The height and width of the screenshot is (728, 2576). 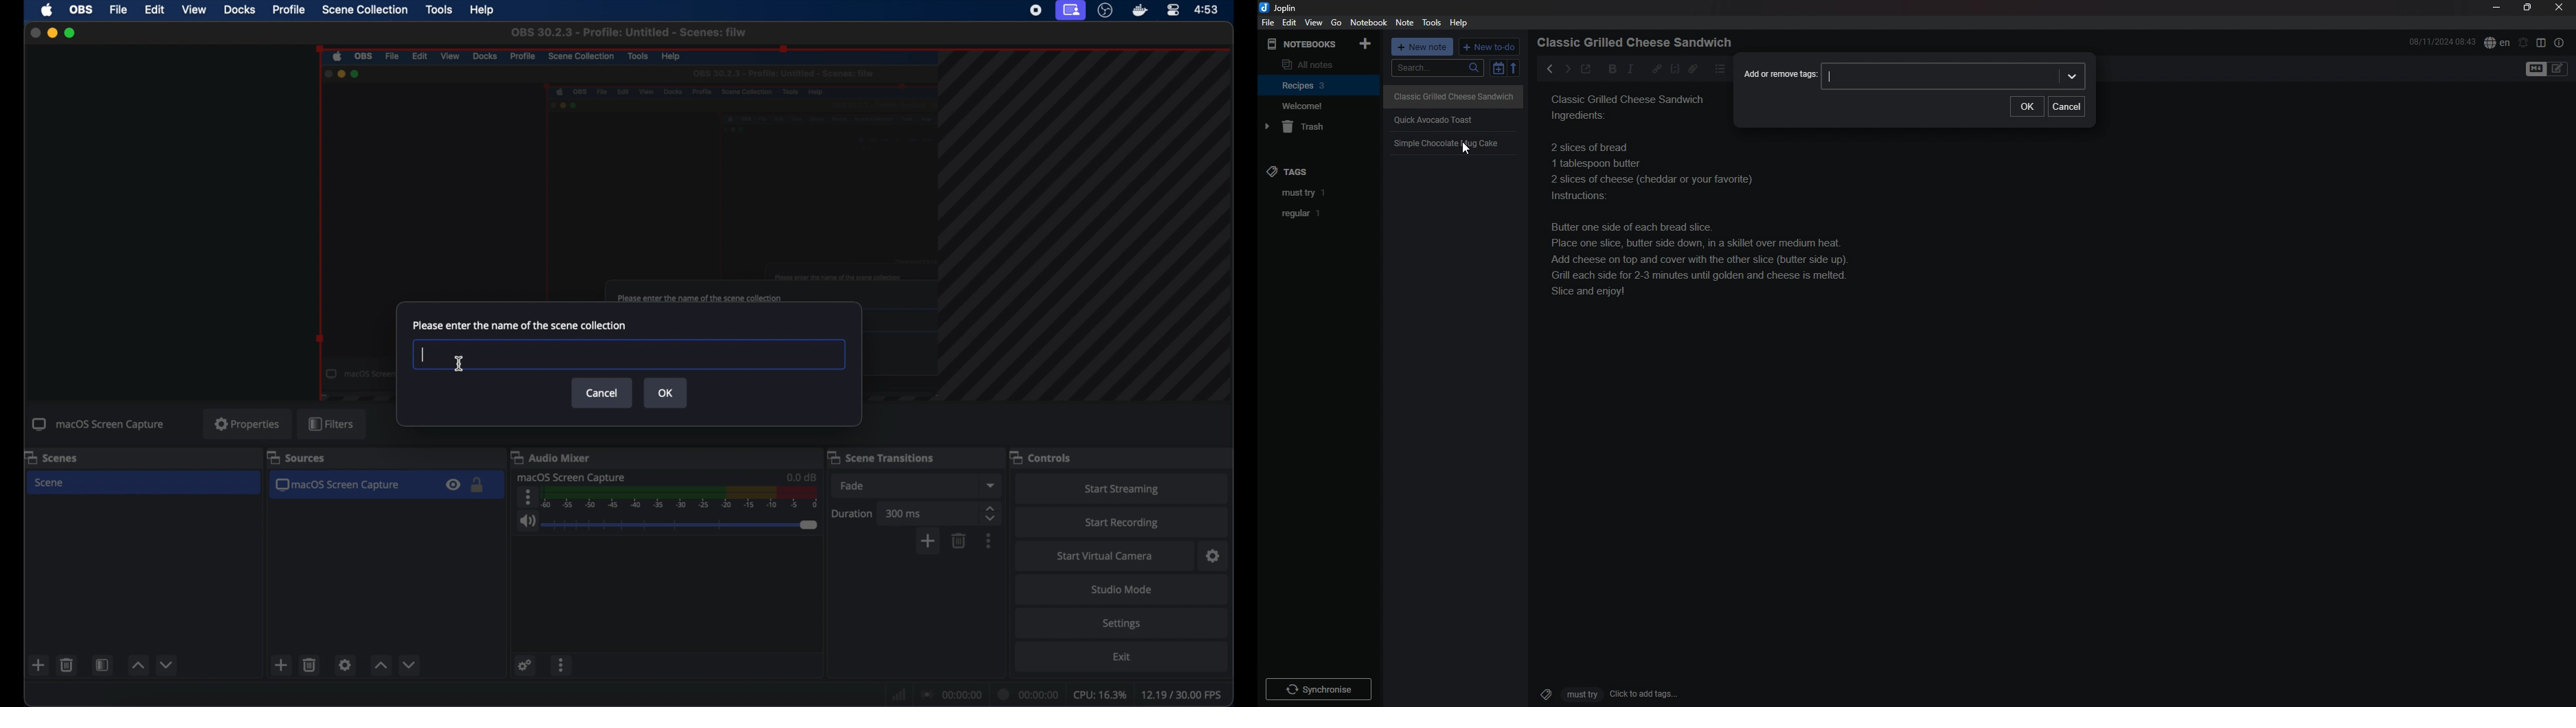 I want to click on toggle sort order, so click(x=1498, y=70).